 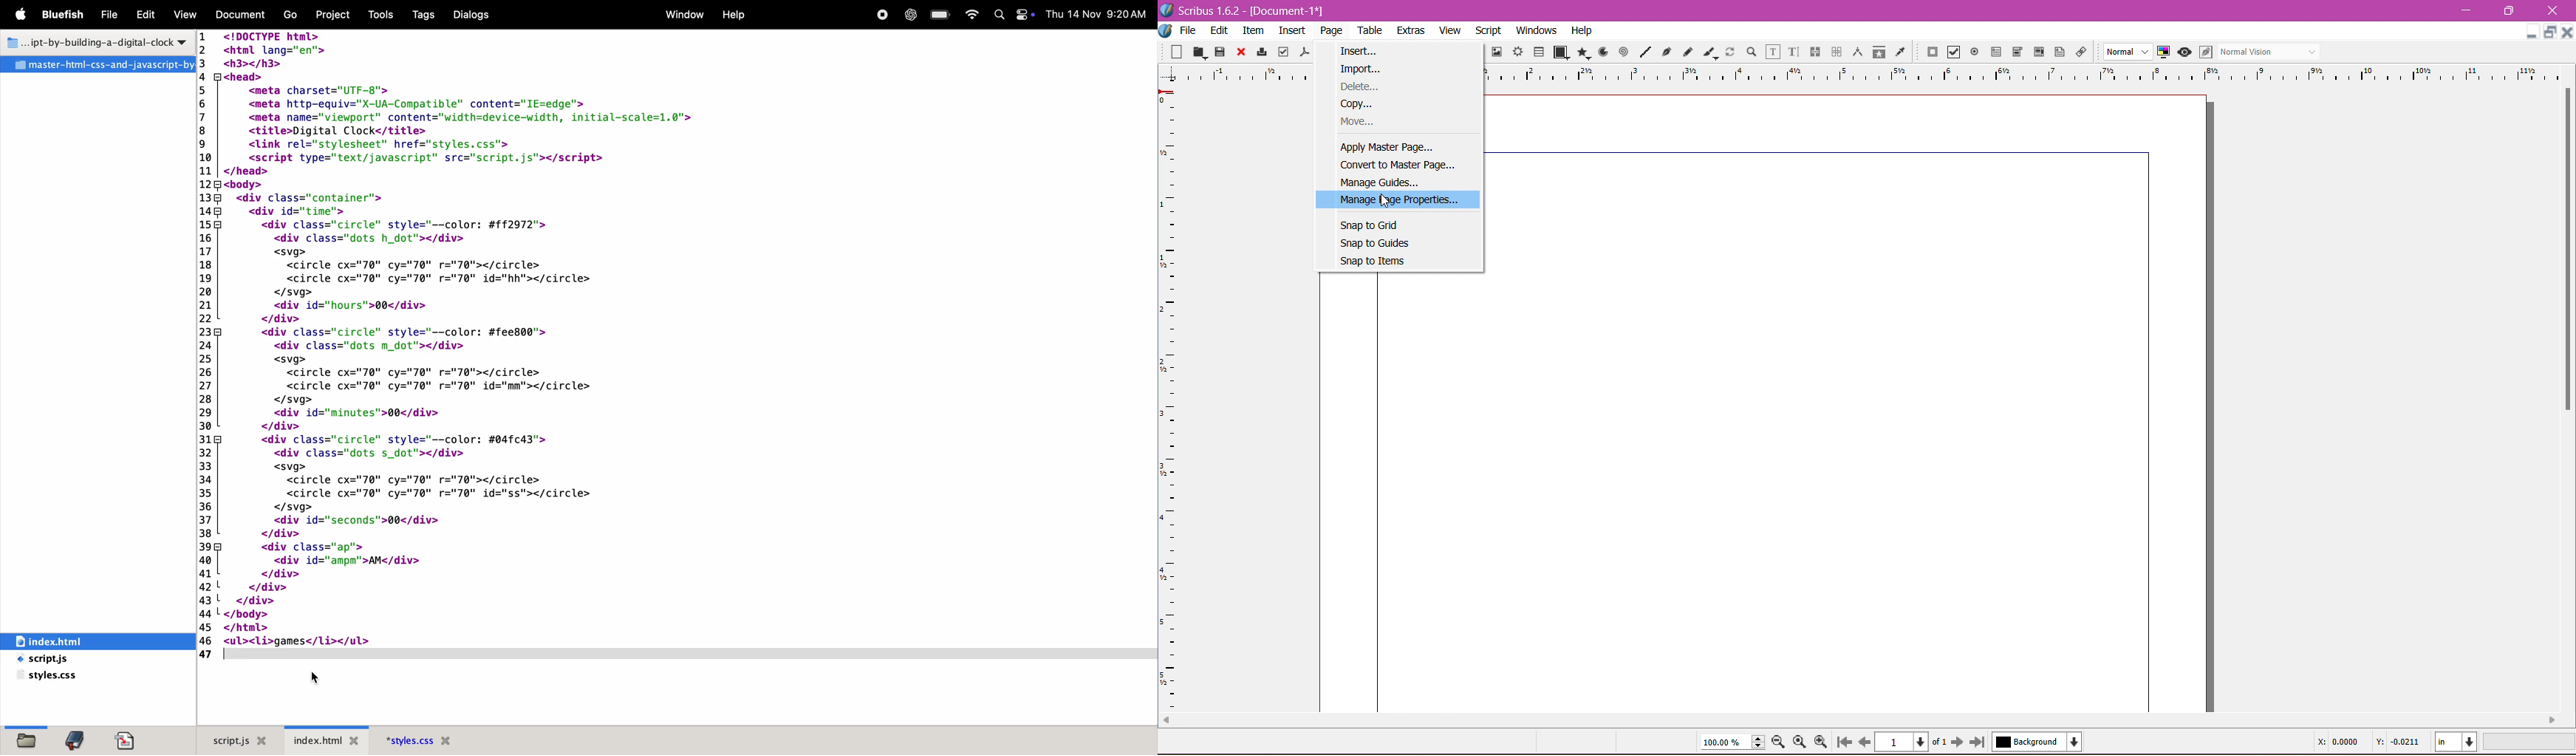 I want to click on Table, so click(x=1540, y=51).